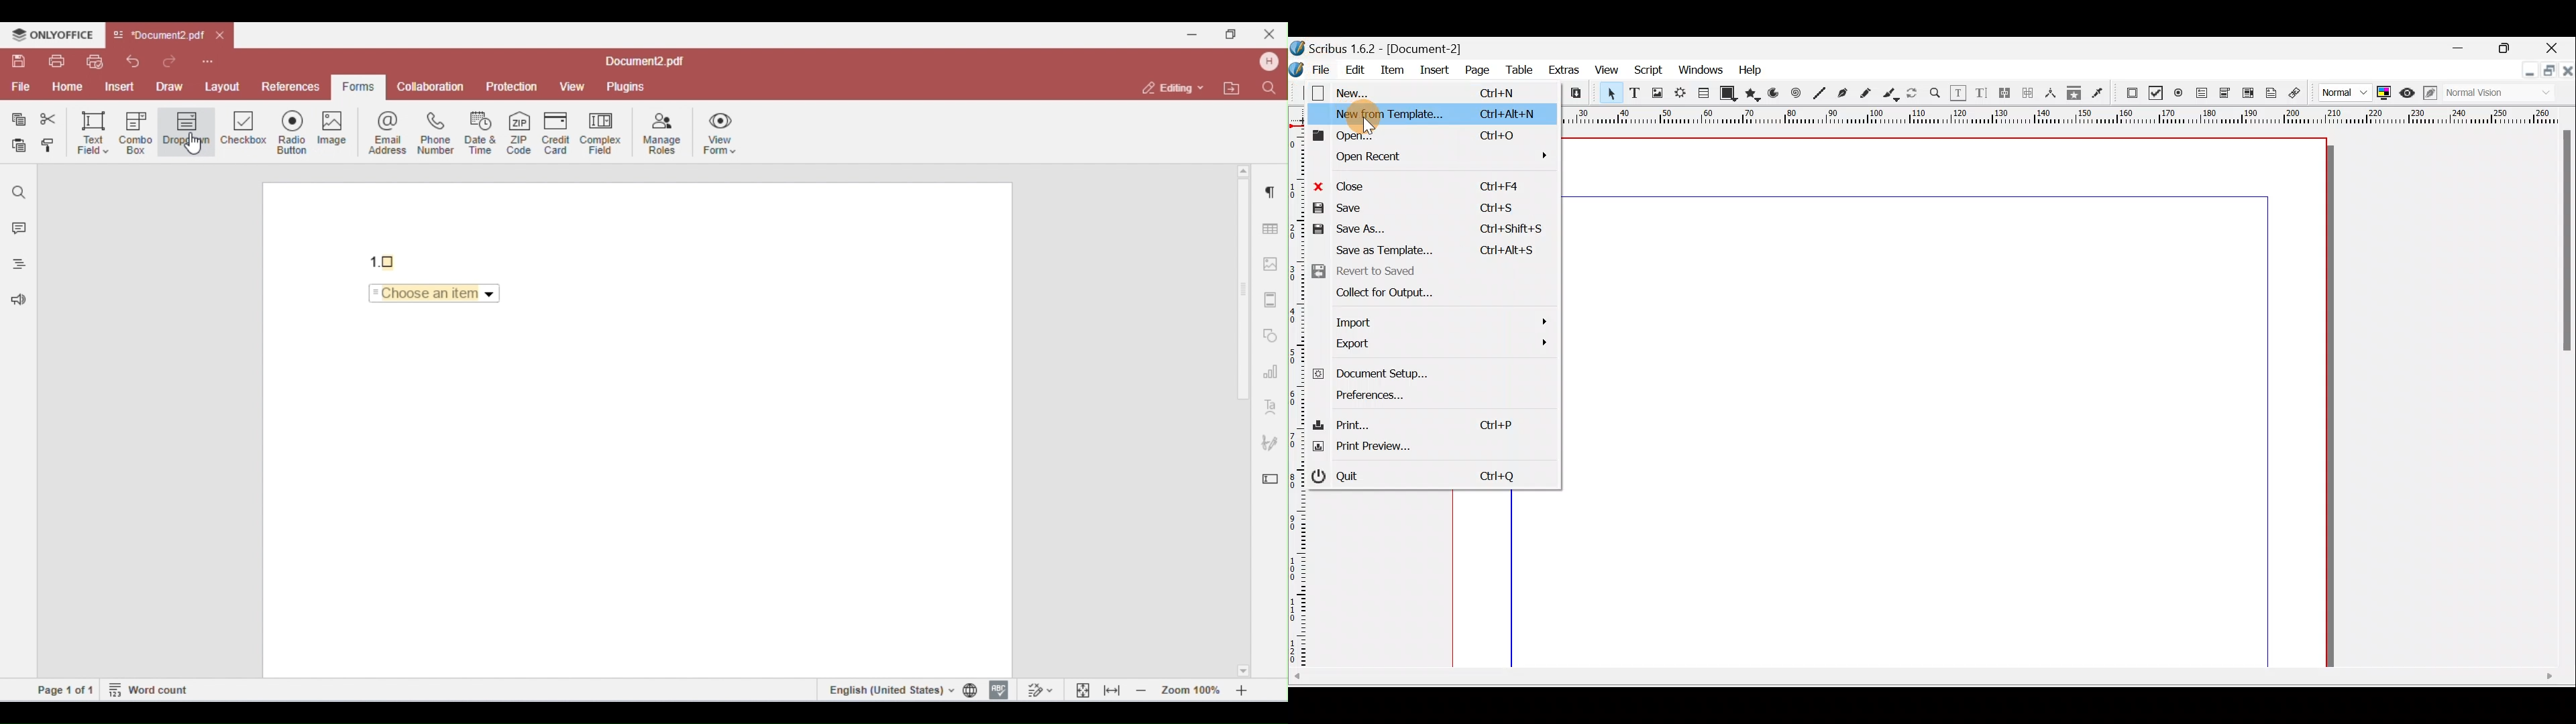 The image size is (2576, 728). Describe the element at coordinates (2463, 51) in the screenshot. I see `Minimise` at that location.